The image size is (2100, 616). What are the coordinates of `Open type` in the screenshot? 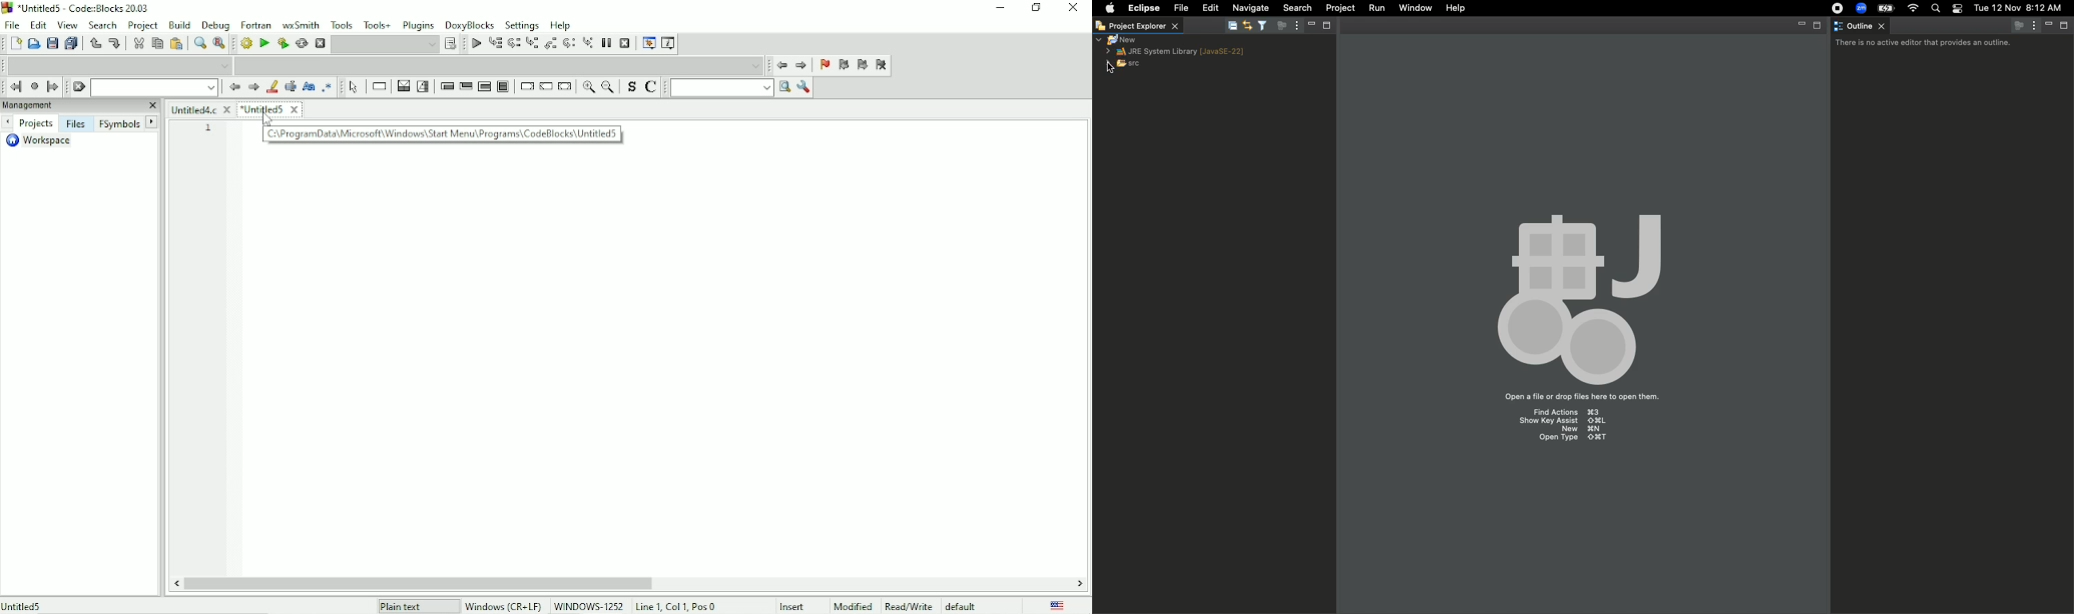 It's located at (1573, 439).